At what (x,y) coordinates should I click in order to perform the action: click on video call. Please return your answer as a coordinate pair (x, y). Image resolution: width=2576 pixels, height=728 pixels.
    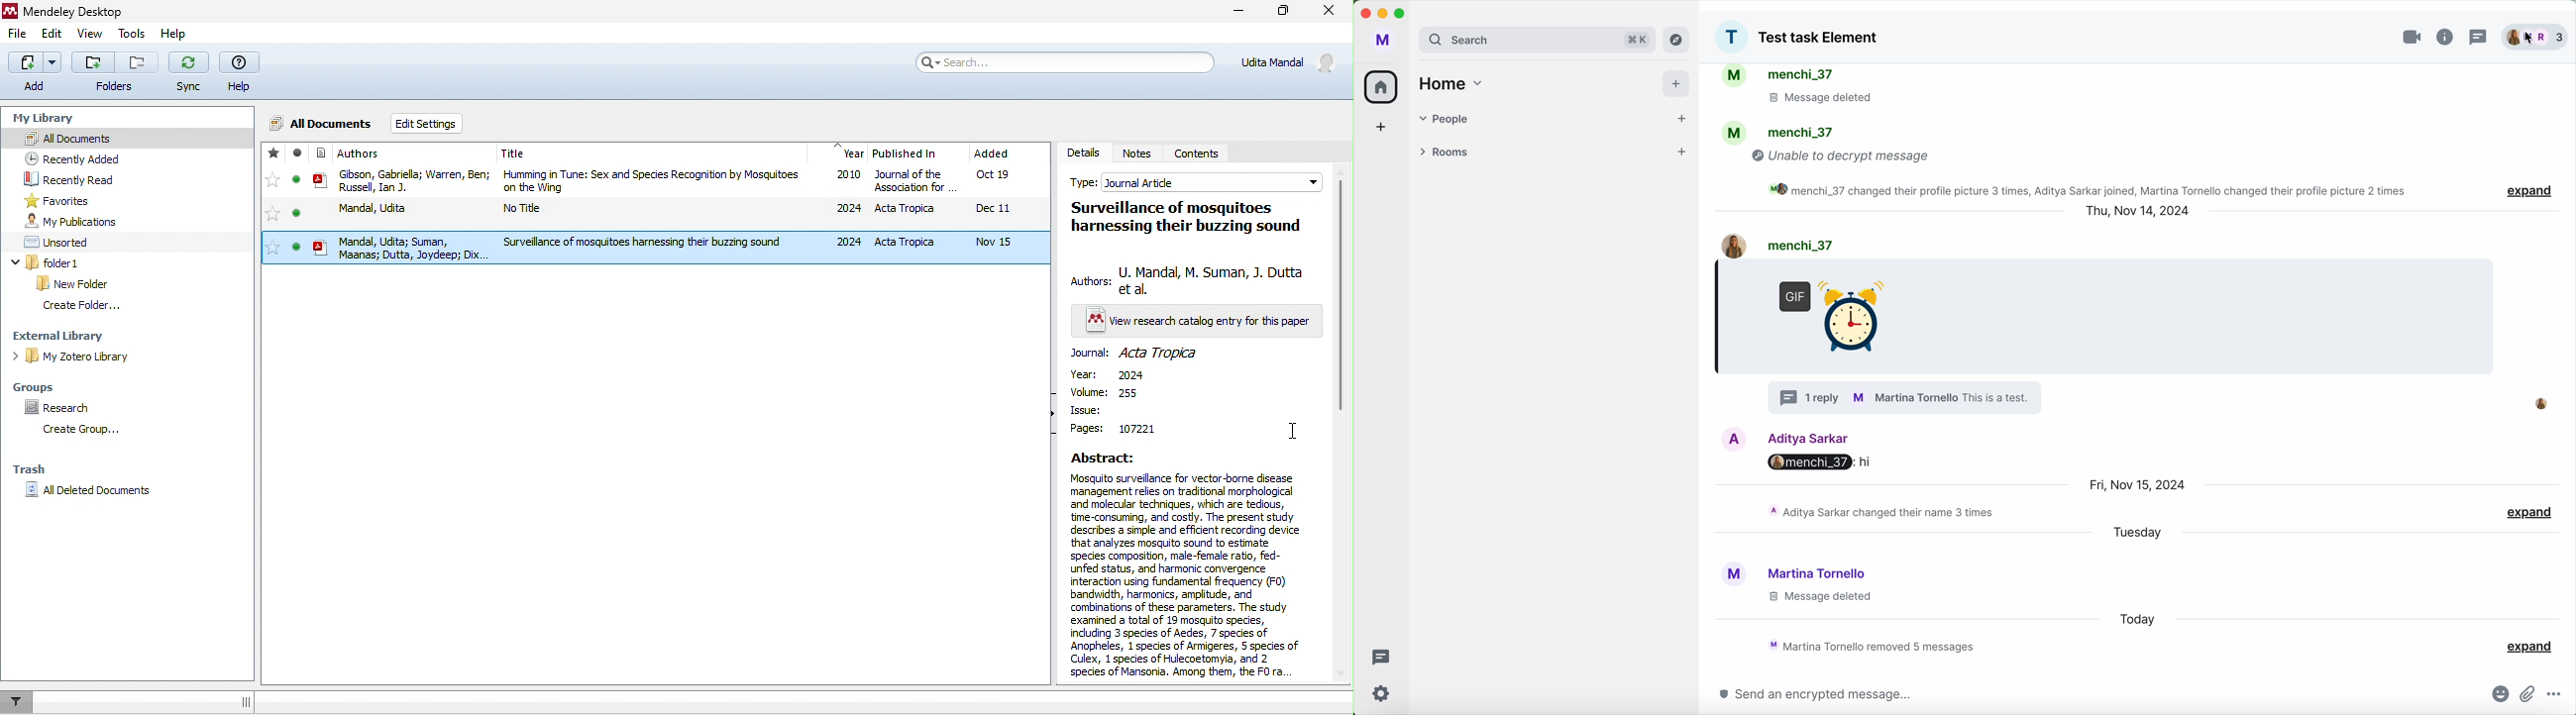
    Looking at the image, I should click on (2411, 36).